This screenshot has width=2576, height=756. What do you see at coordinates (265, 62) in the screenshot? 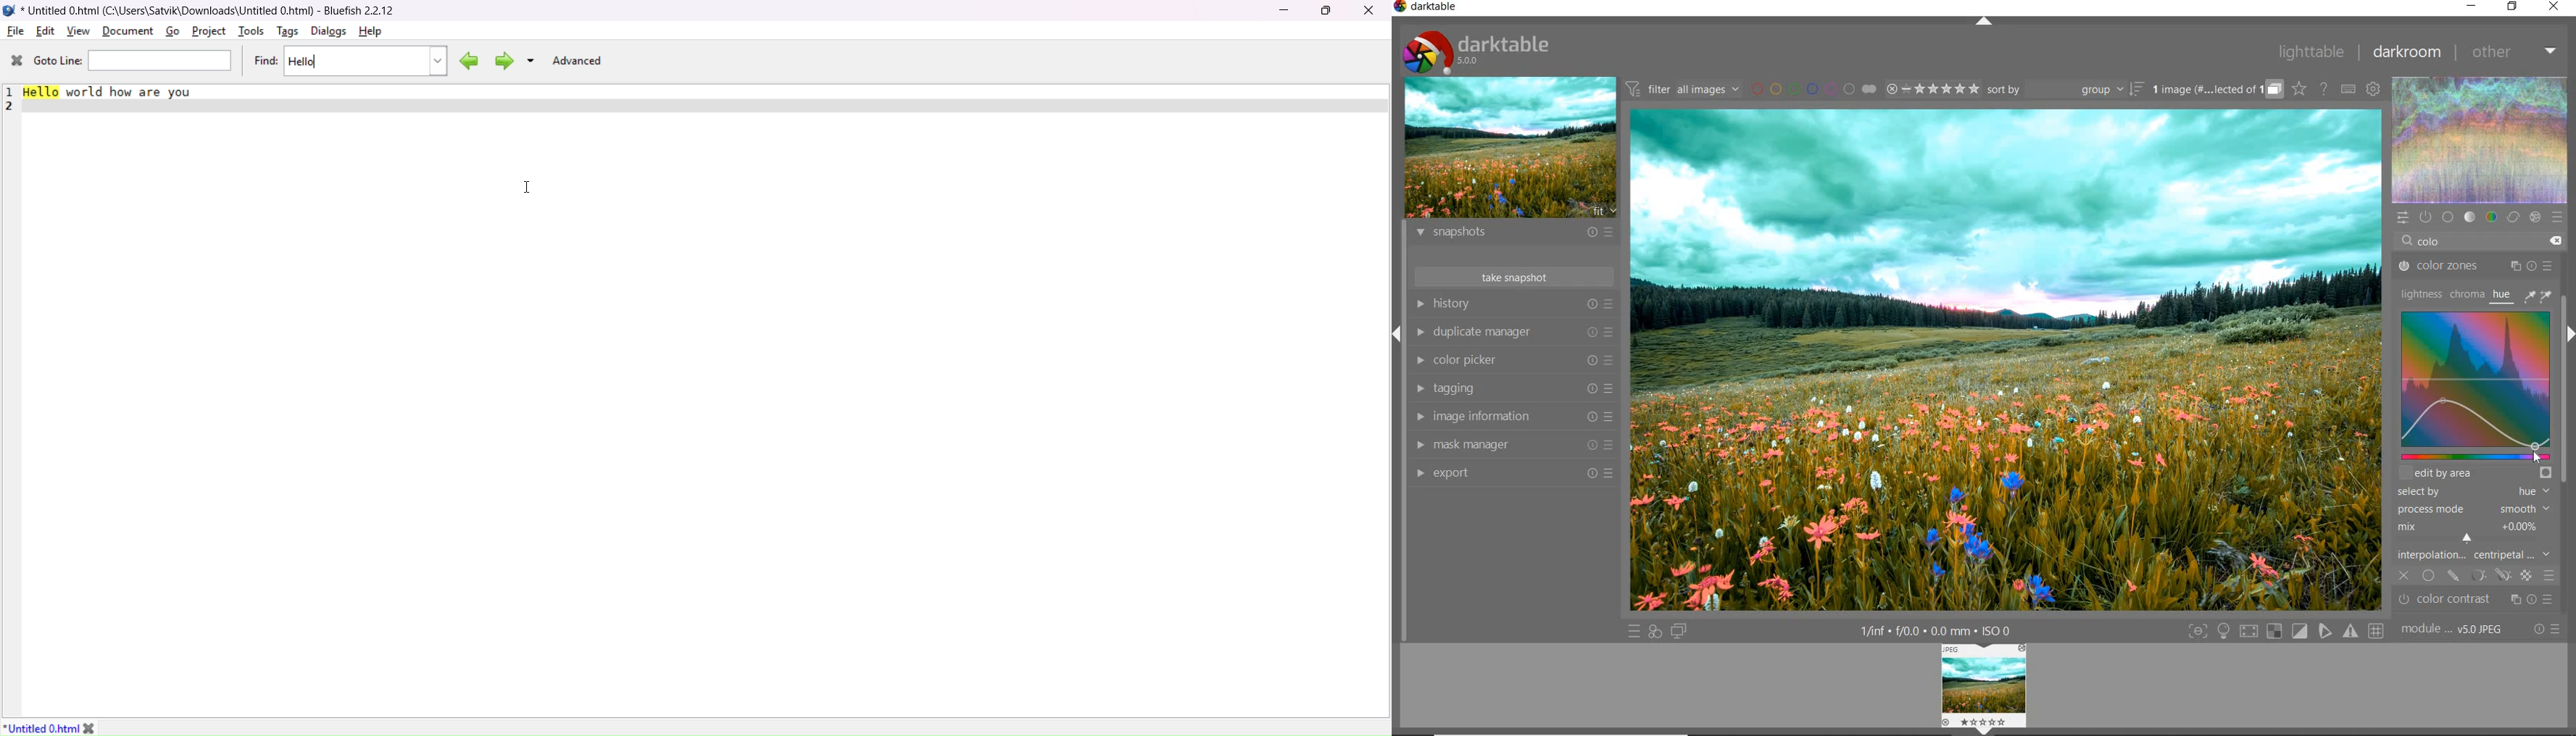
I see `find:` at bounding box center [265, 62].